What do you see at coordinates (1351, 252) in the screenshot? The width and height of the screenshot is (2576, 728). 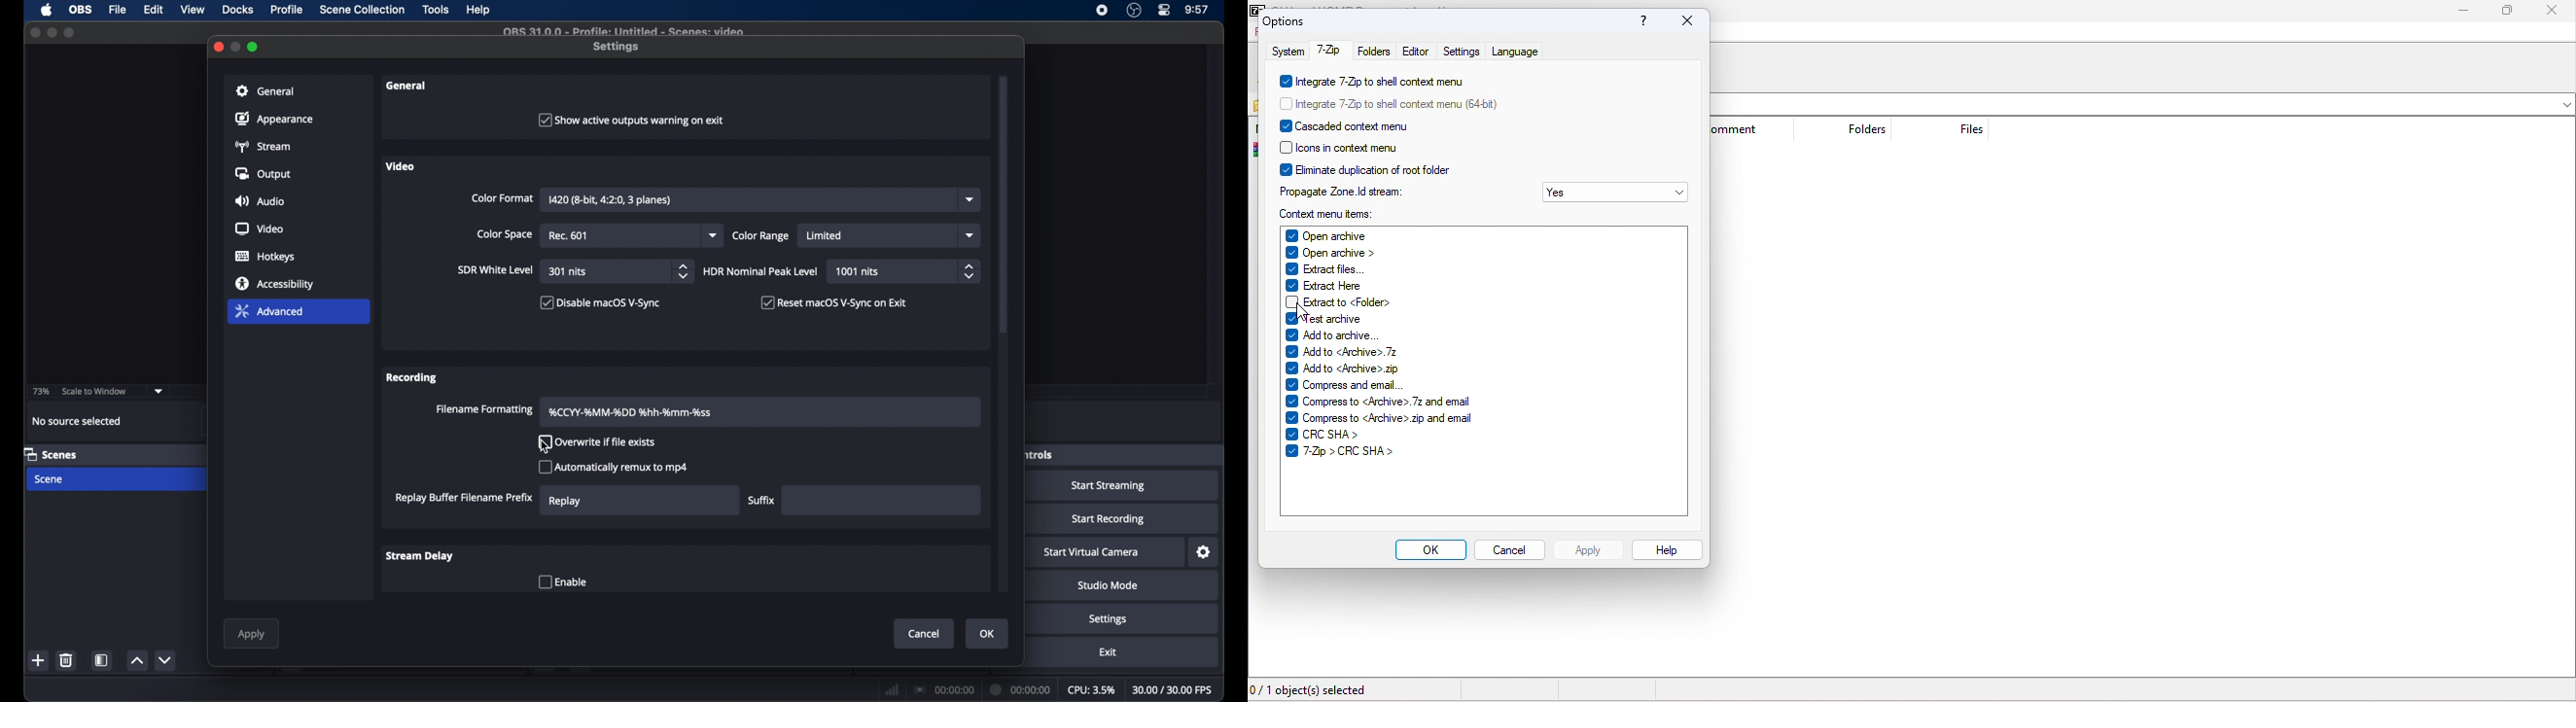 I see `open archive>` at bounding box center [1351, 252].